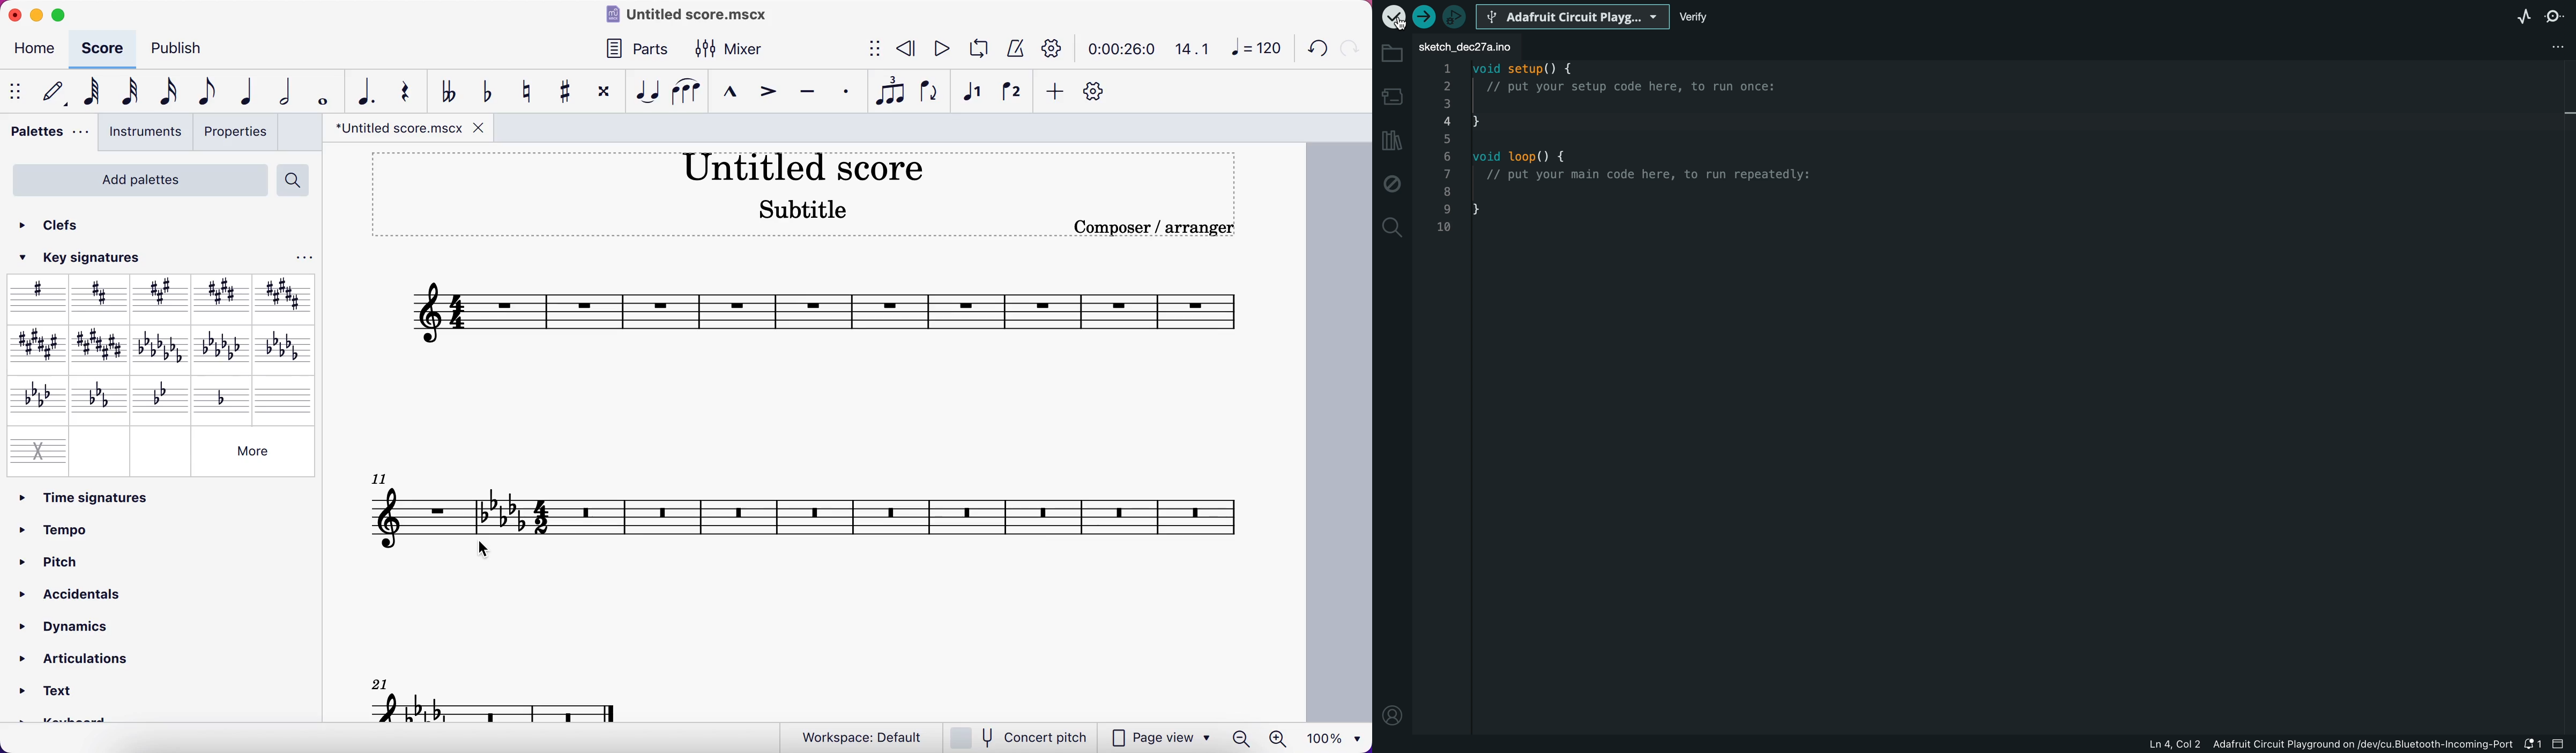 The image size is (2576, 756). I want to click on score, so click(105, 49).